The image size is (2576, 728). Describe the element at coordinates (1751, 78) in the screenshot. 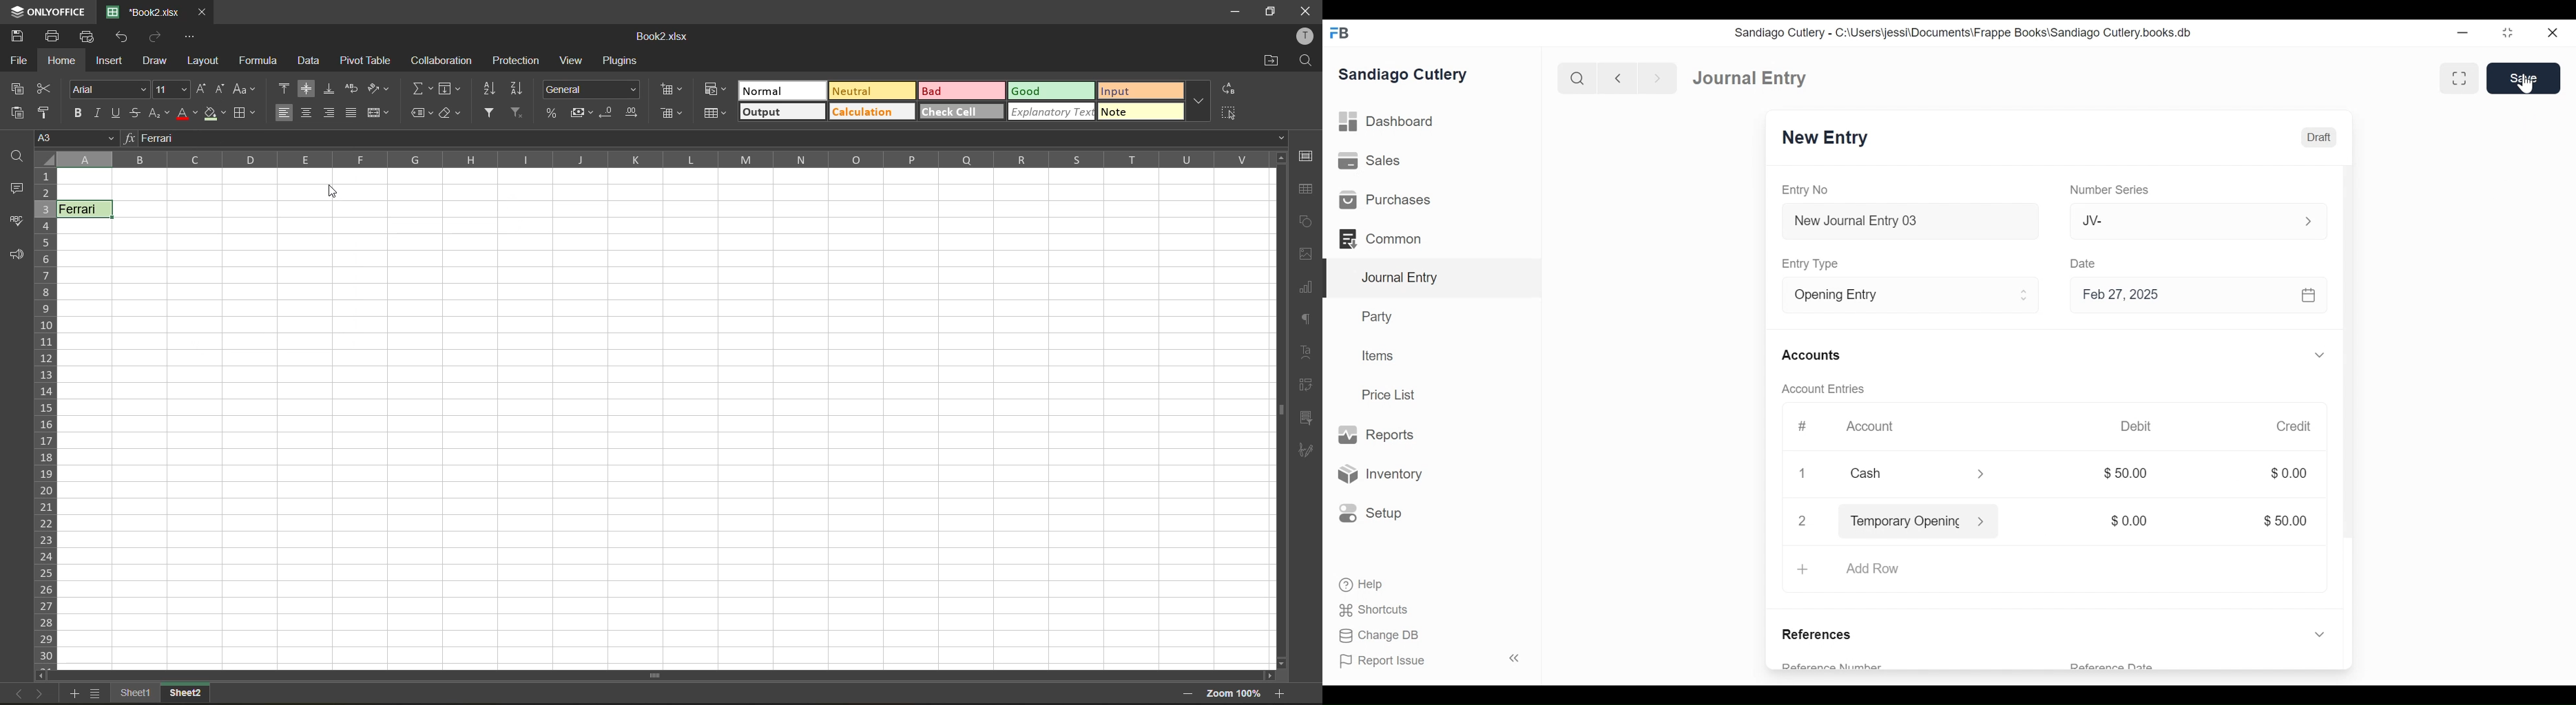

I see `Journal Entry` at that location.